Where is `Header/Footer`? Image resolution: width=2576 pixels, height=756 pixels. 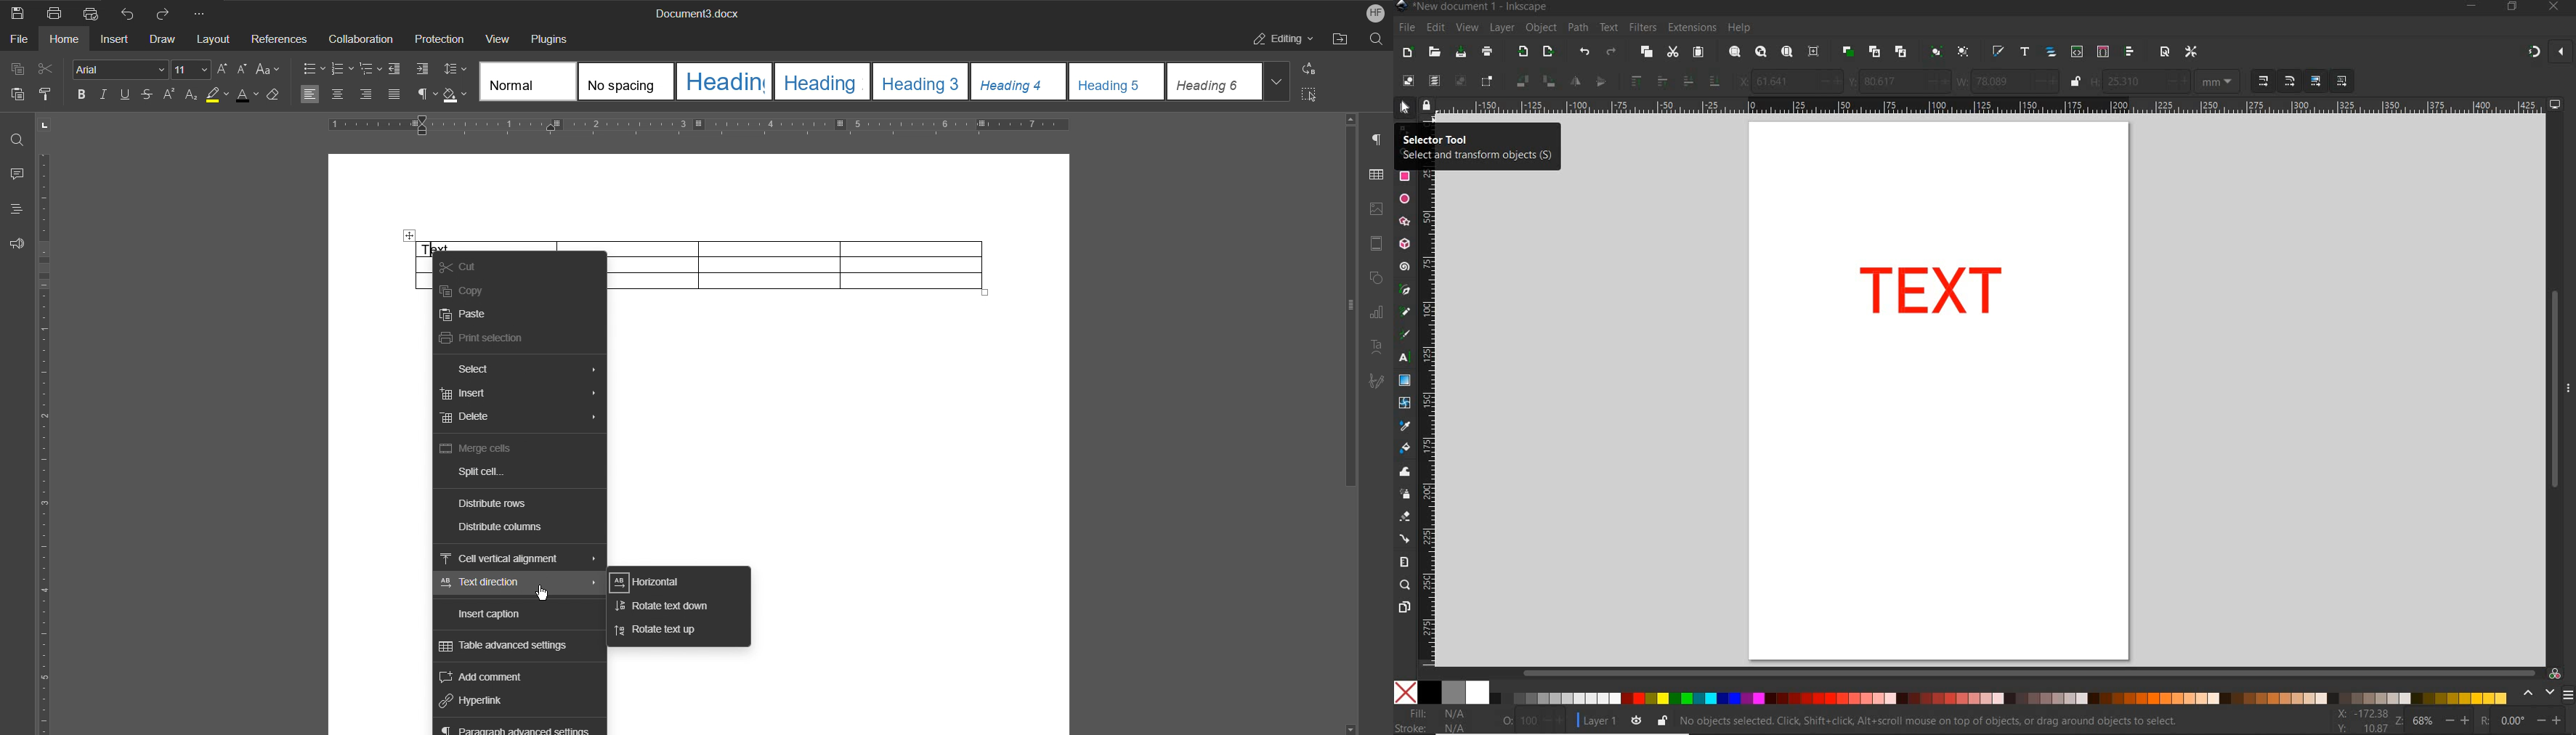
Header/Footer is located at coordinates (1377, 240).